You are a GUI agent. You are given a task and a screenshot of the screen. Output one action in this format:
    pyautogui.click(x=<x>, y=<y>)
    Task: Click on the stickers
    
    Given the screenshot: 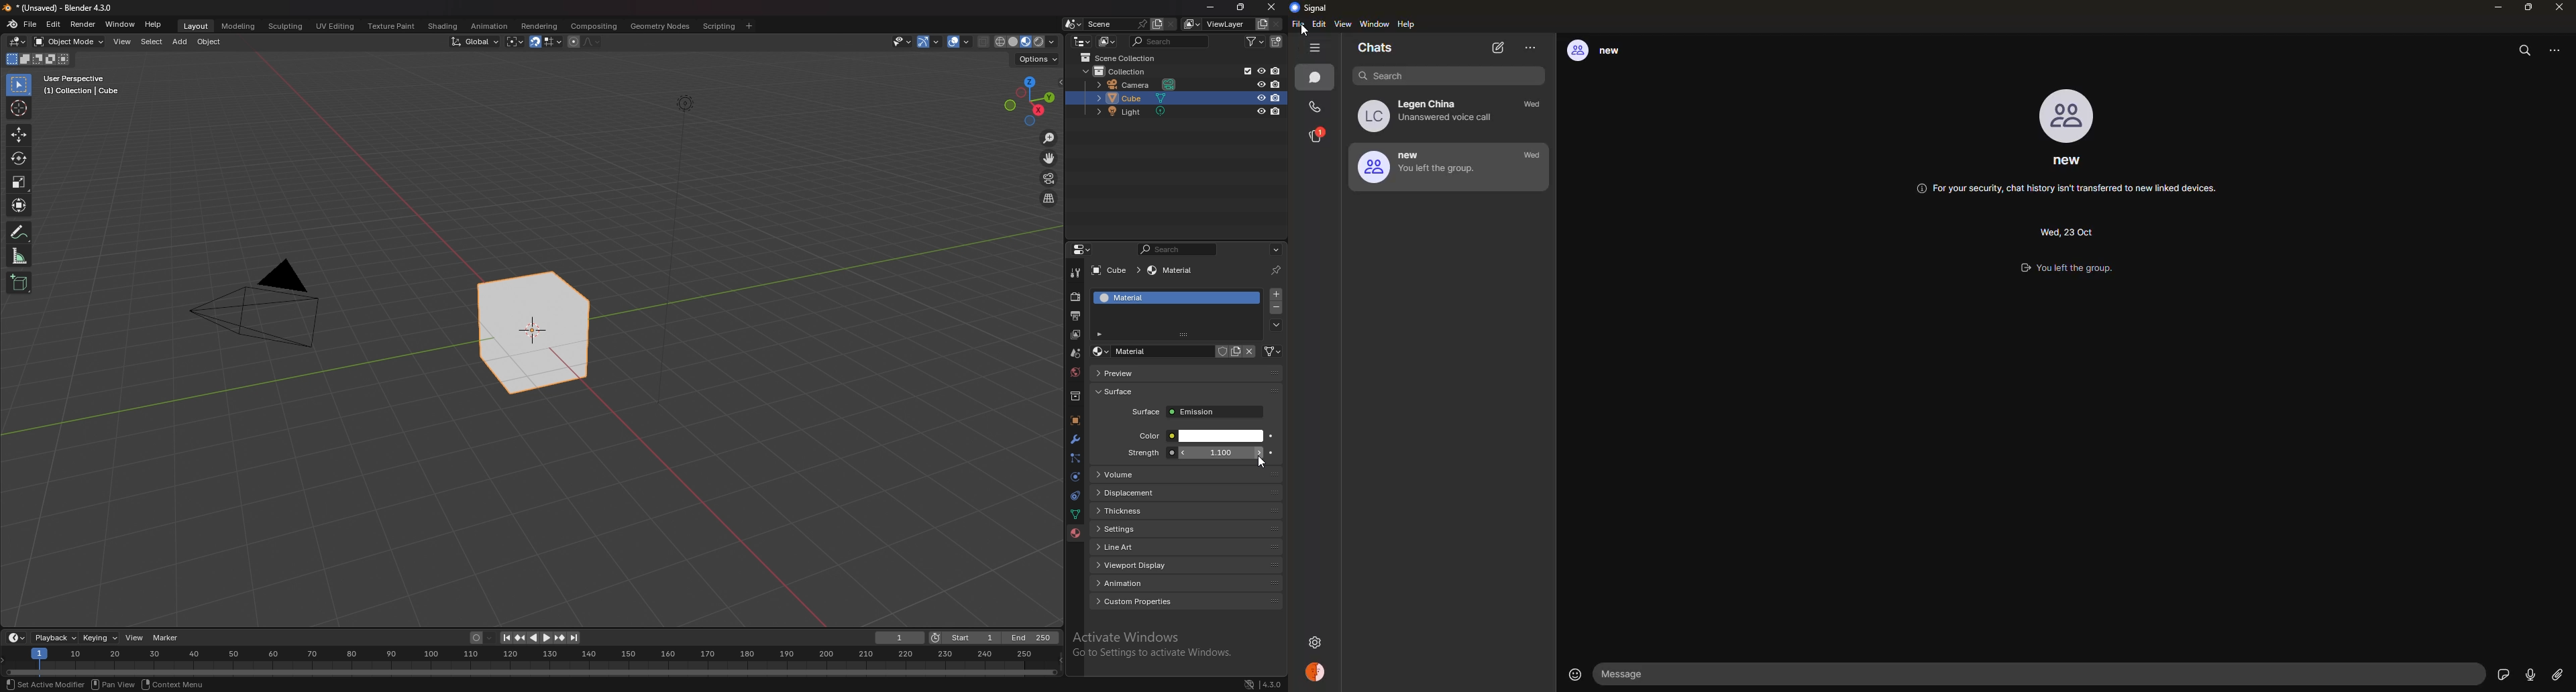 What is the action you would take?
    pyautogui.click(x=2502, y=673)
    